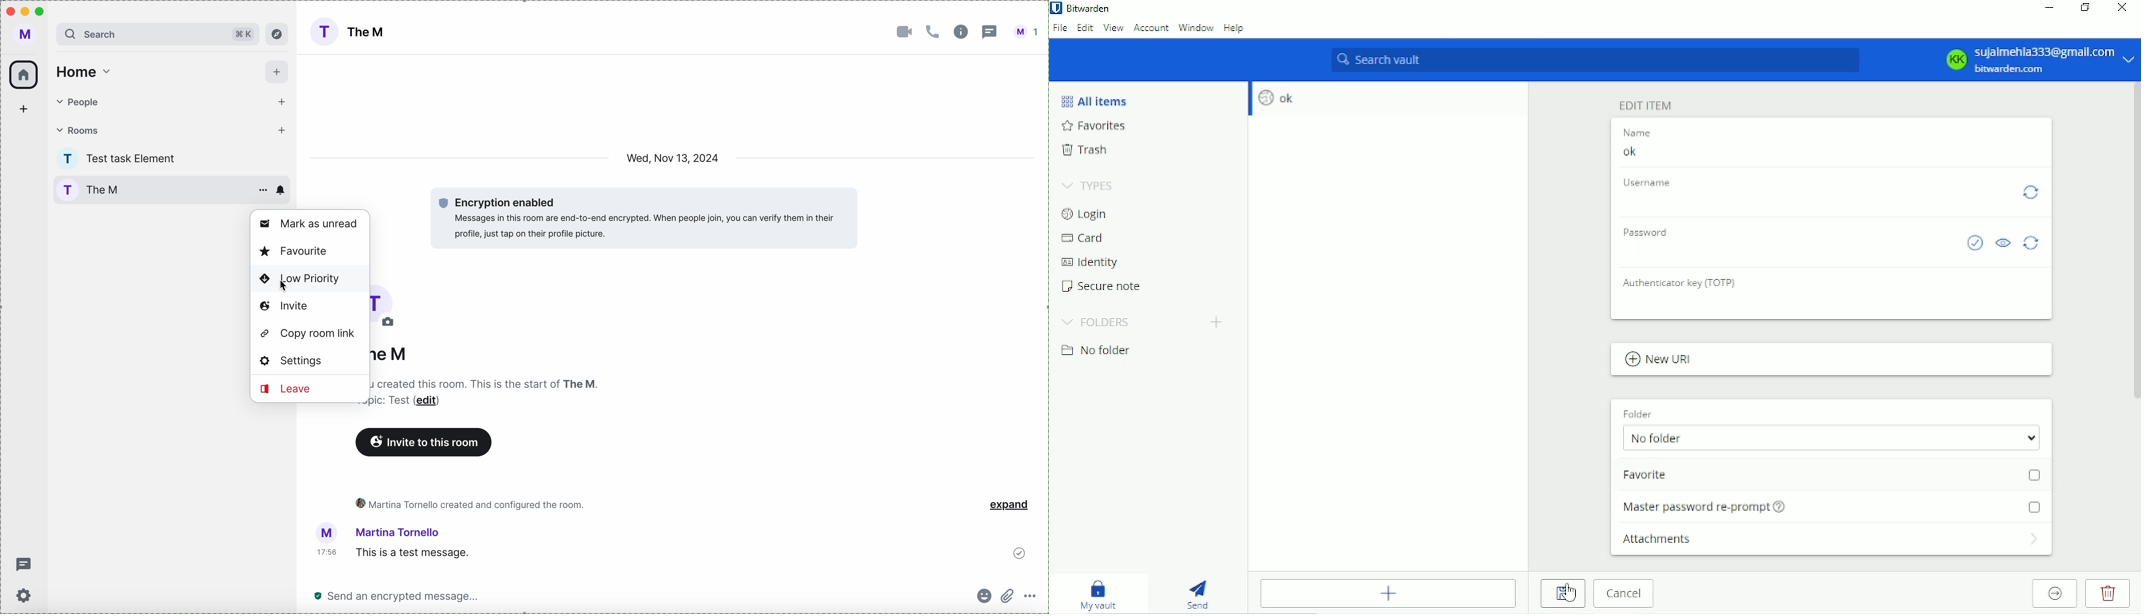  Describe the element at coordinates (2032, 244) in the screenshot. I see `Generate paassword` at that location.